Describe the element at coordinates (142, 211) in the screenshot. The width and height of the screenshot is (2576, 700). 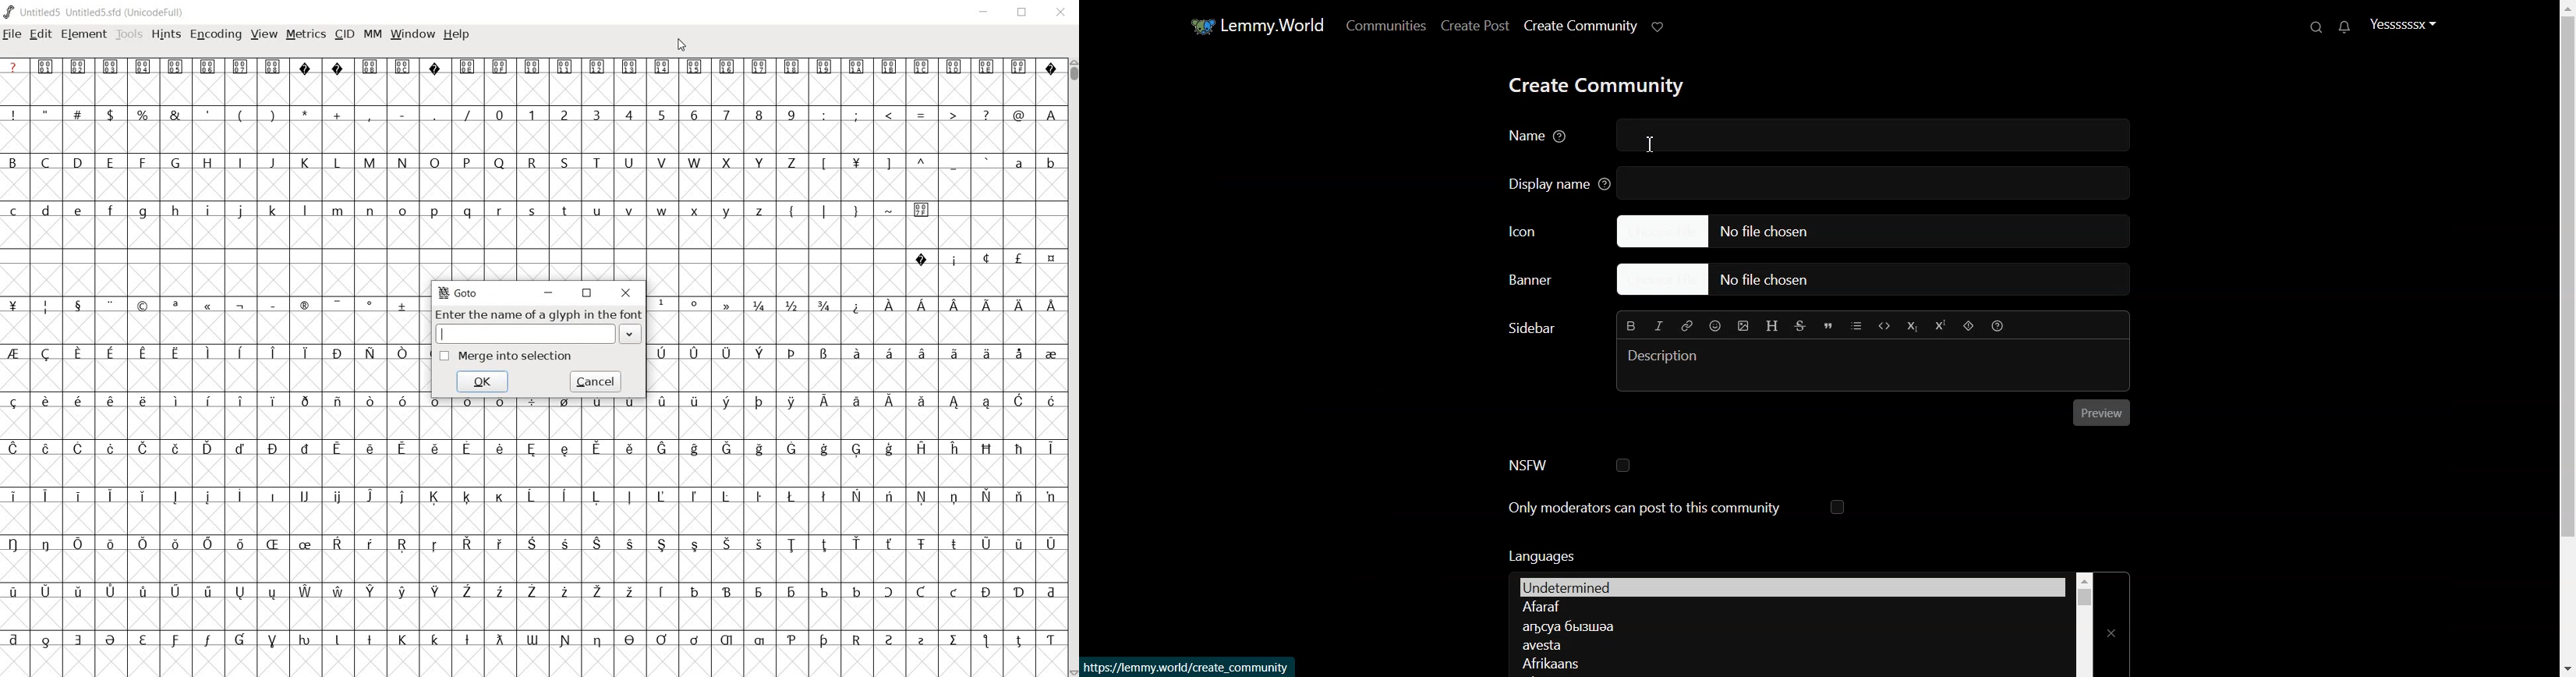
I see `g` at that location.